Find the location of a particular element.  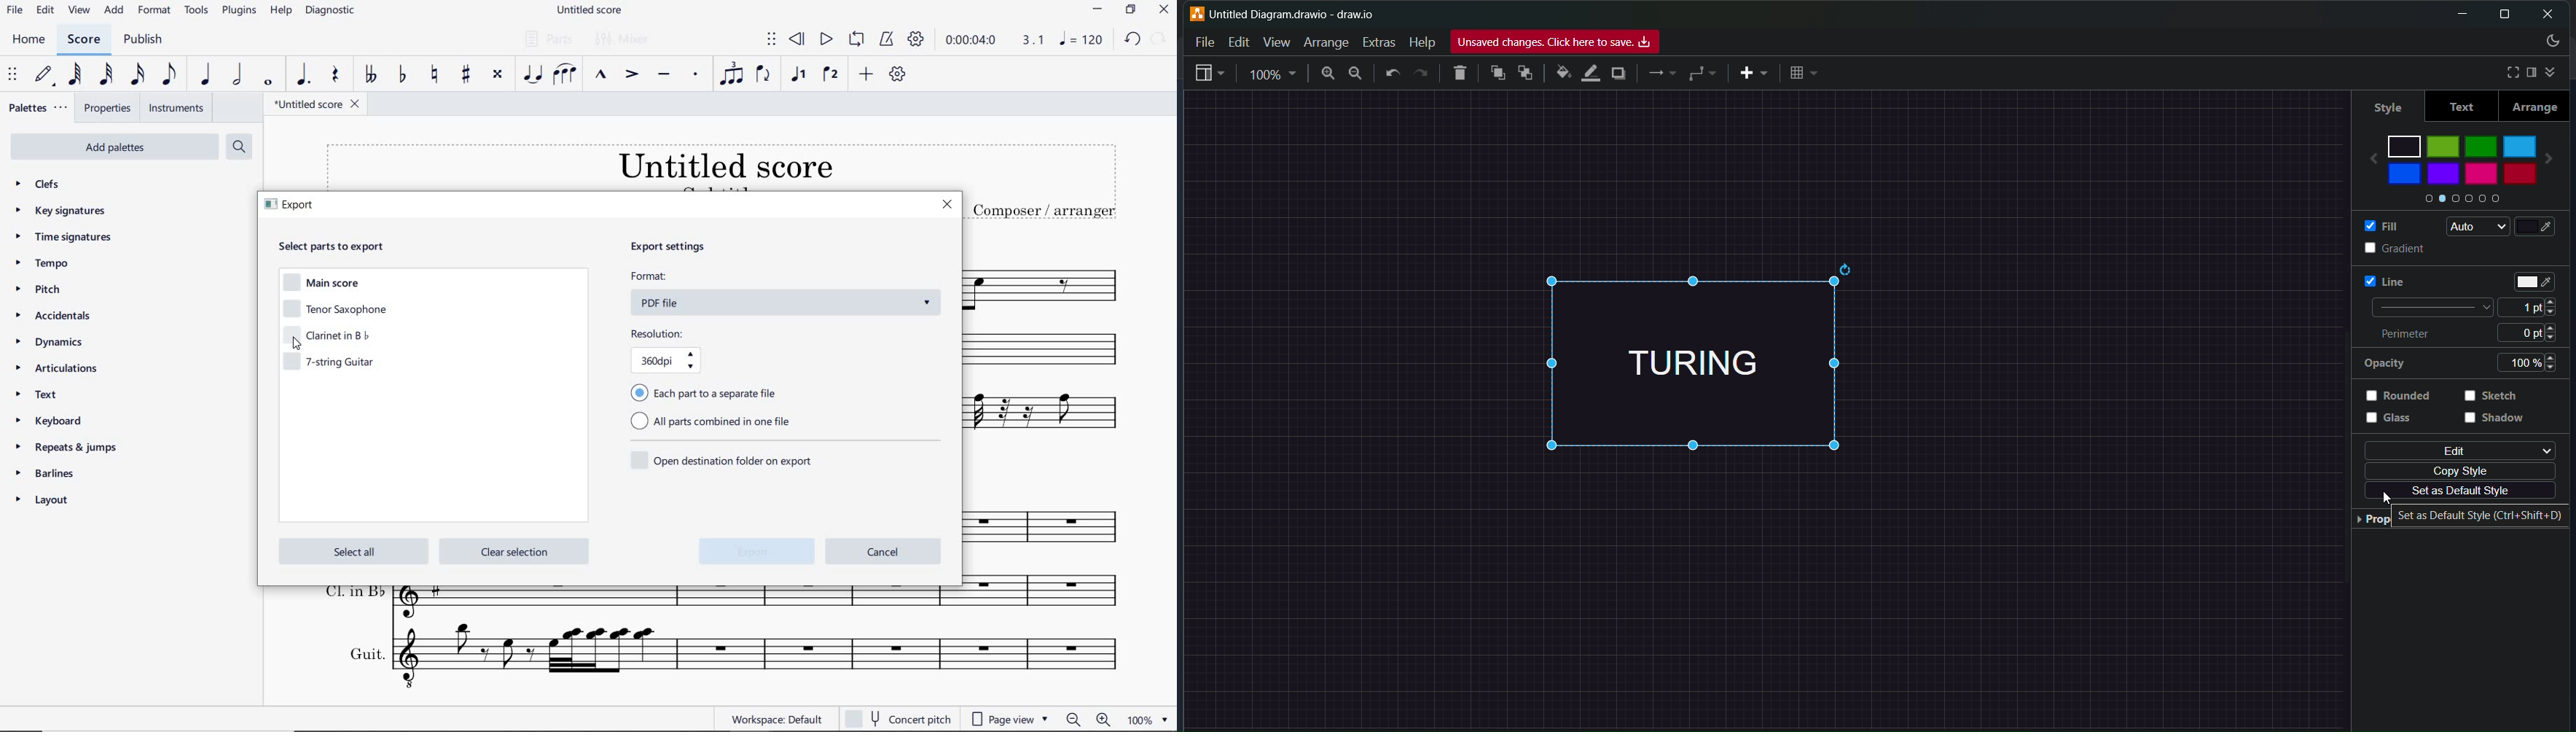

HOME is located at coordinates (29, 40).